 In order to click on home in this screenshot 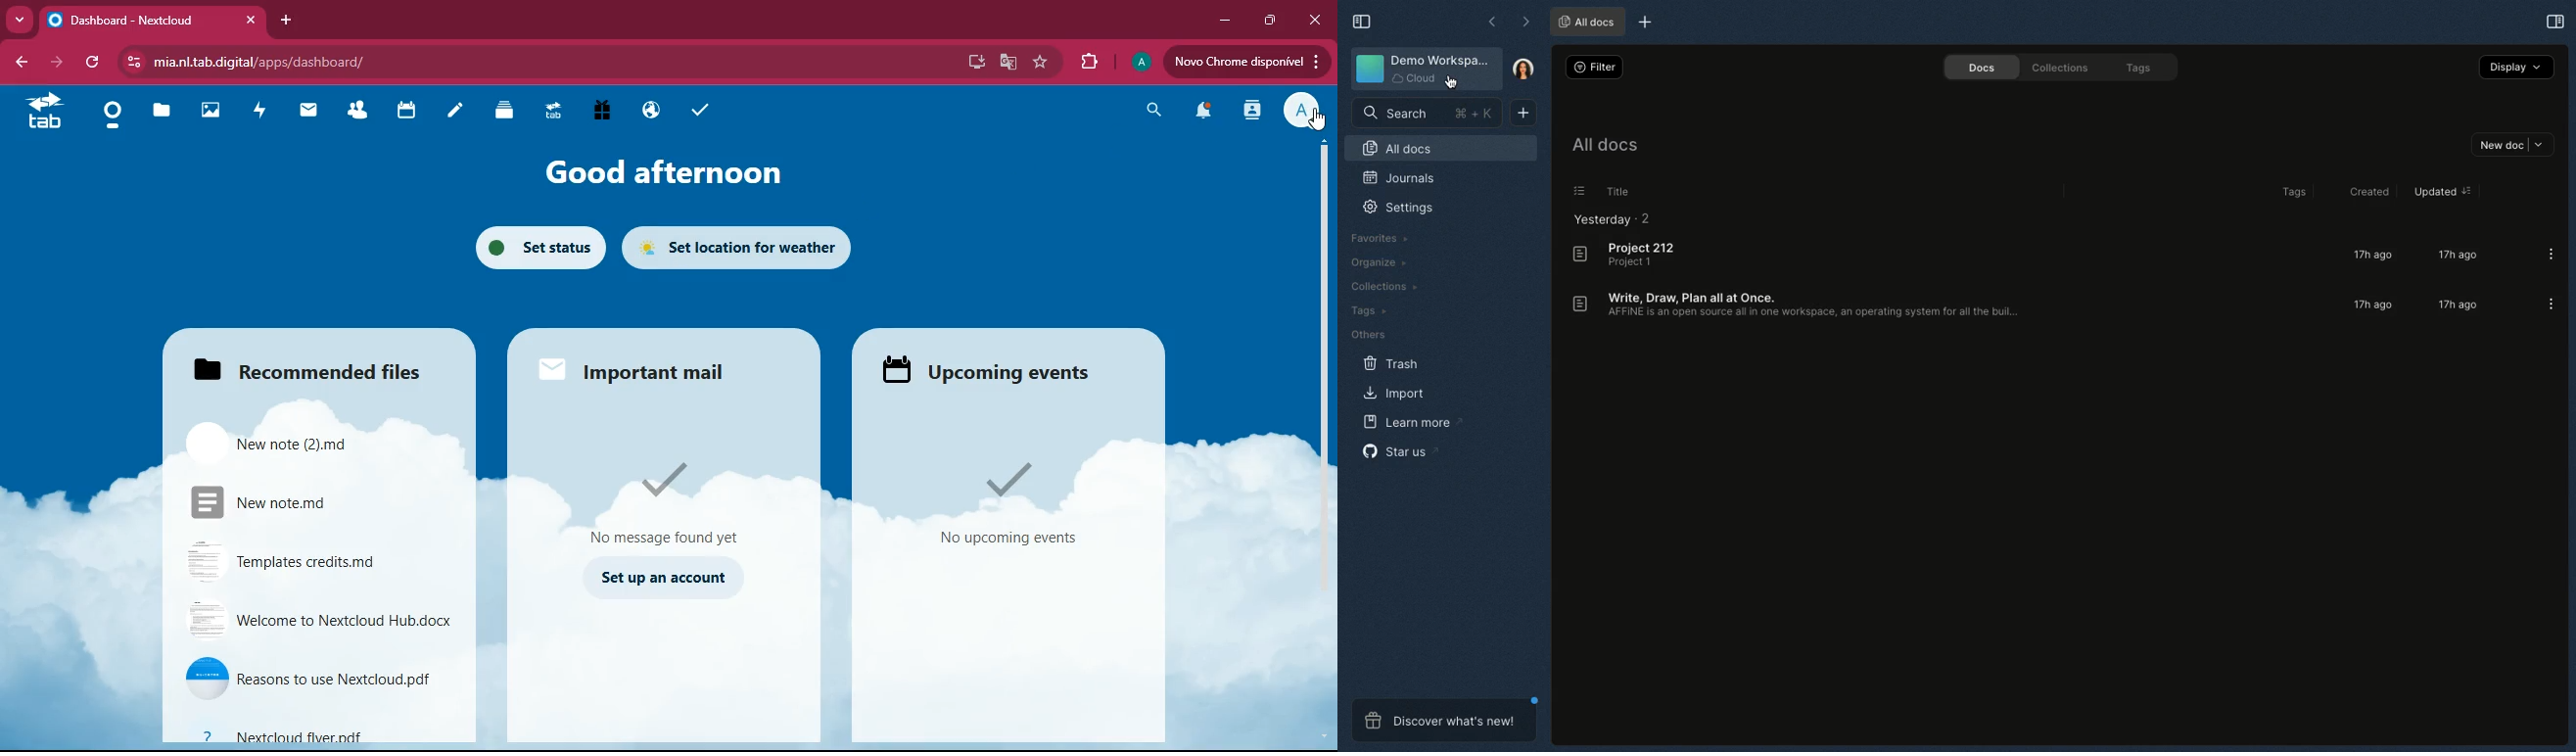, I will do `click(107, 118)`.